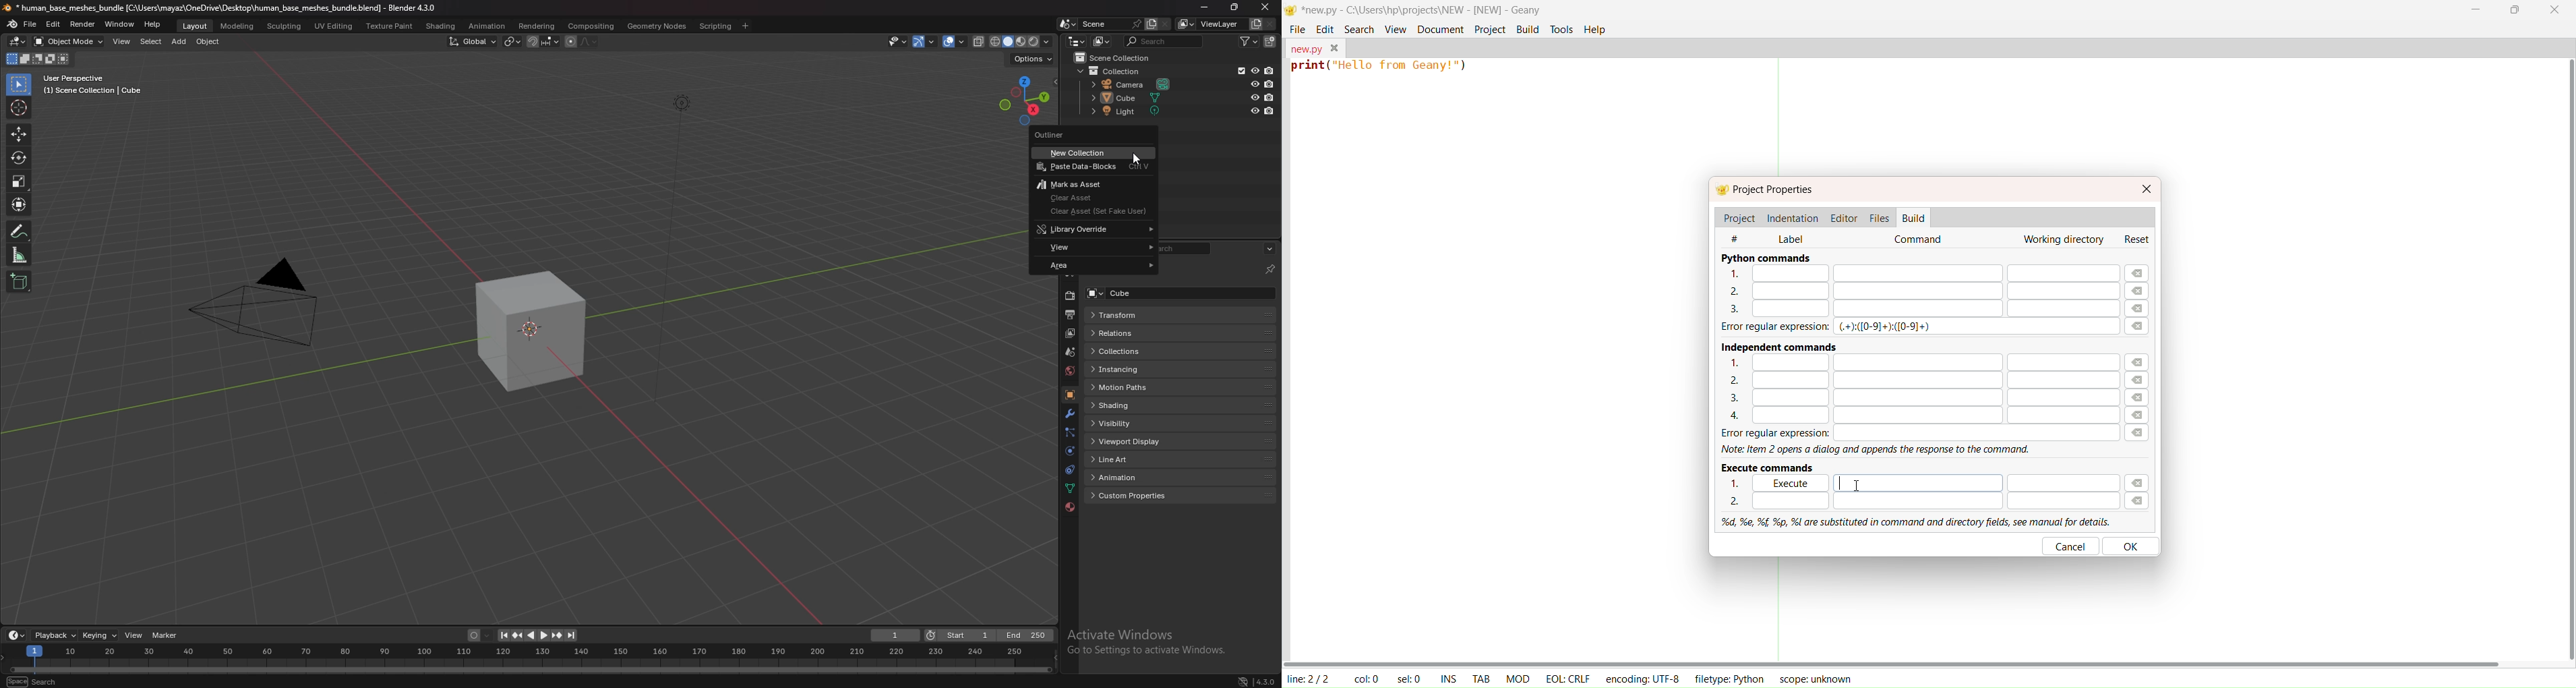 The image size is (2576, 700). I want to click on title, so click(221, 8).